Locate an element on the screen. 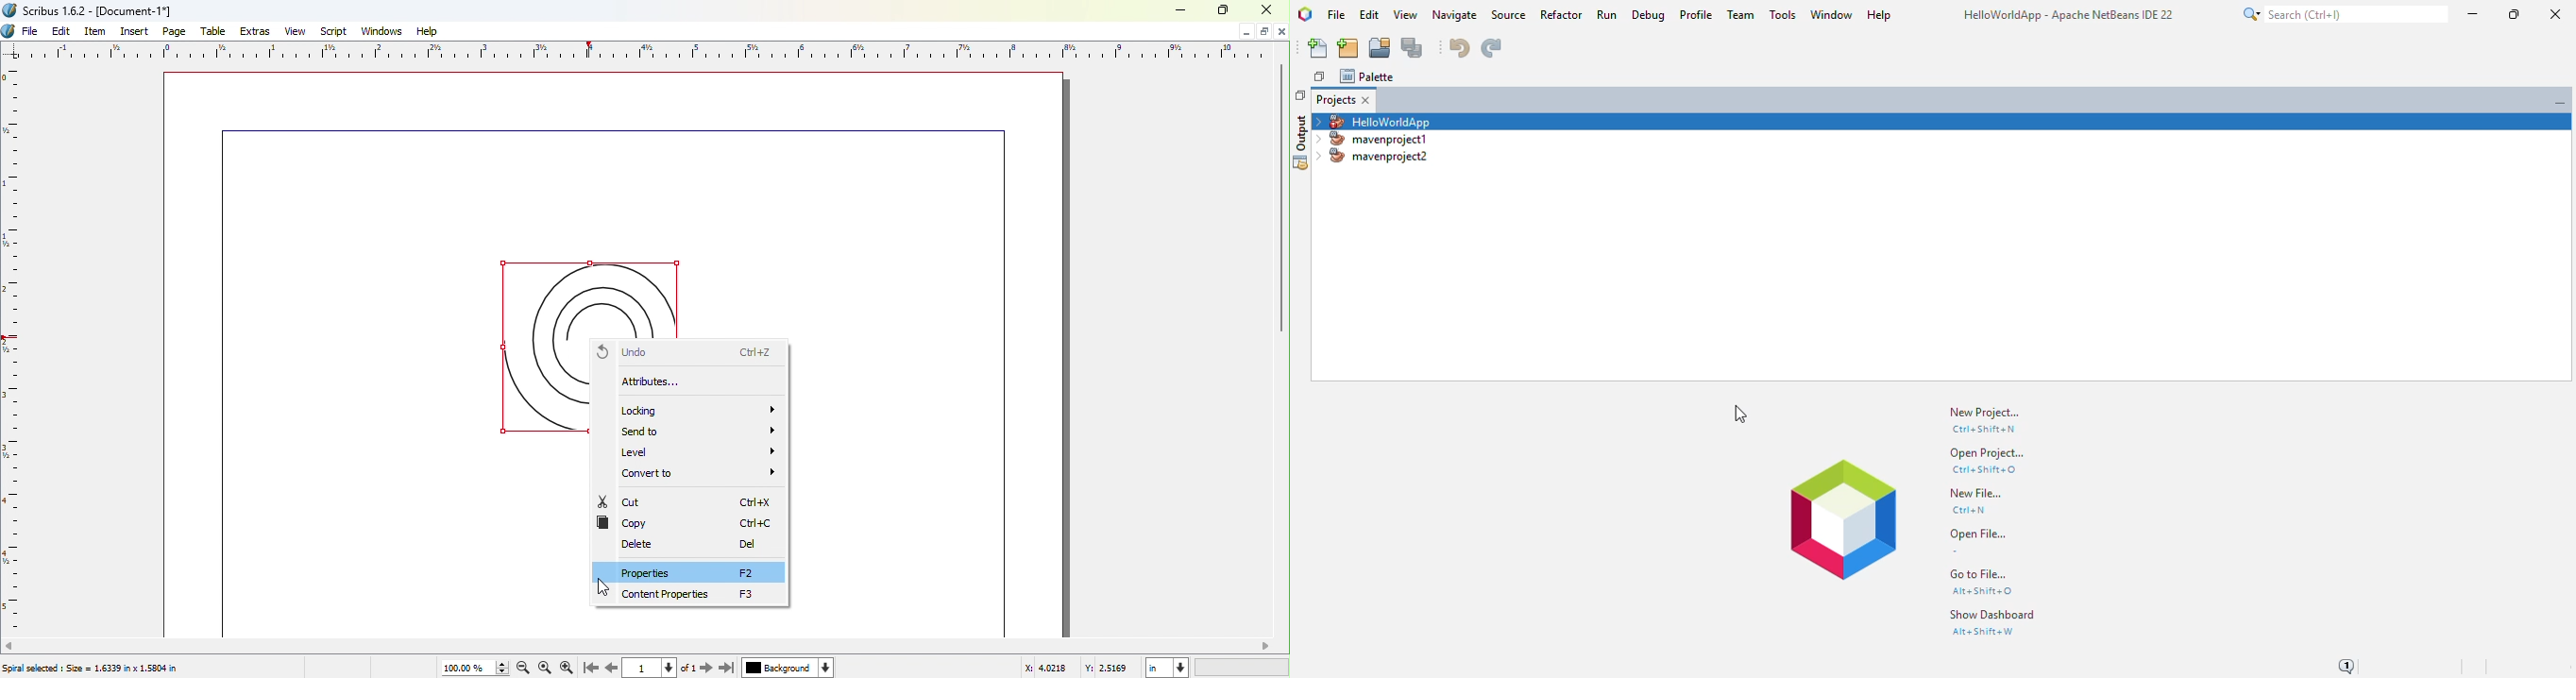 The image size is (2576, 700). Vertical scroll bar is located at coordinates (1282, 195).